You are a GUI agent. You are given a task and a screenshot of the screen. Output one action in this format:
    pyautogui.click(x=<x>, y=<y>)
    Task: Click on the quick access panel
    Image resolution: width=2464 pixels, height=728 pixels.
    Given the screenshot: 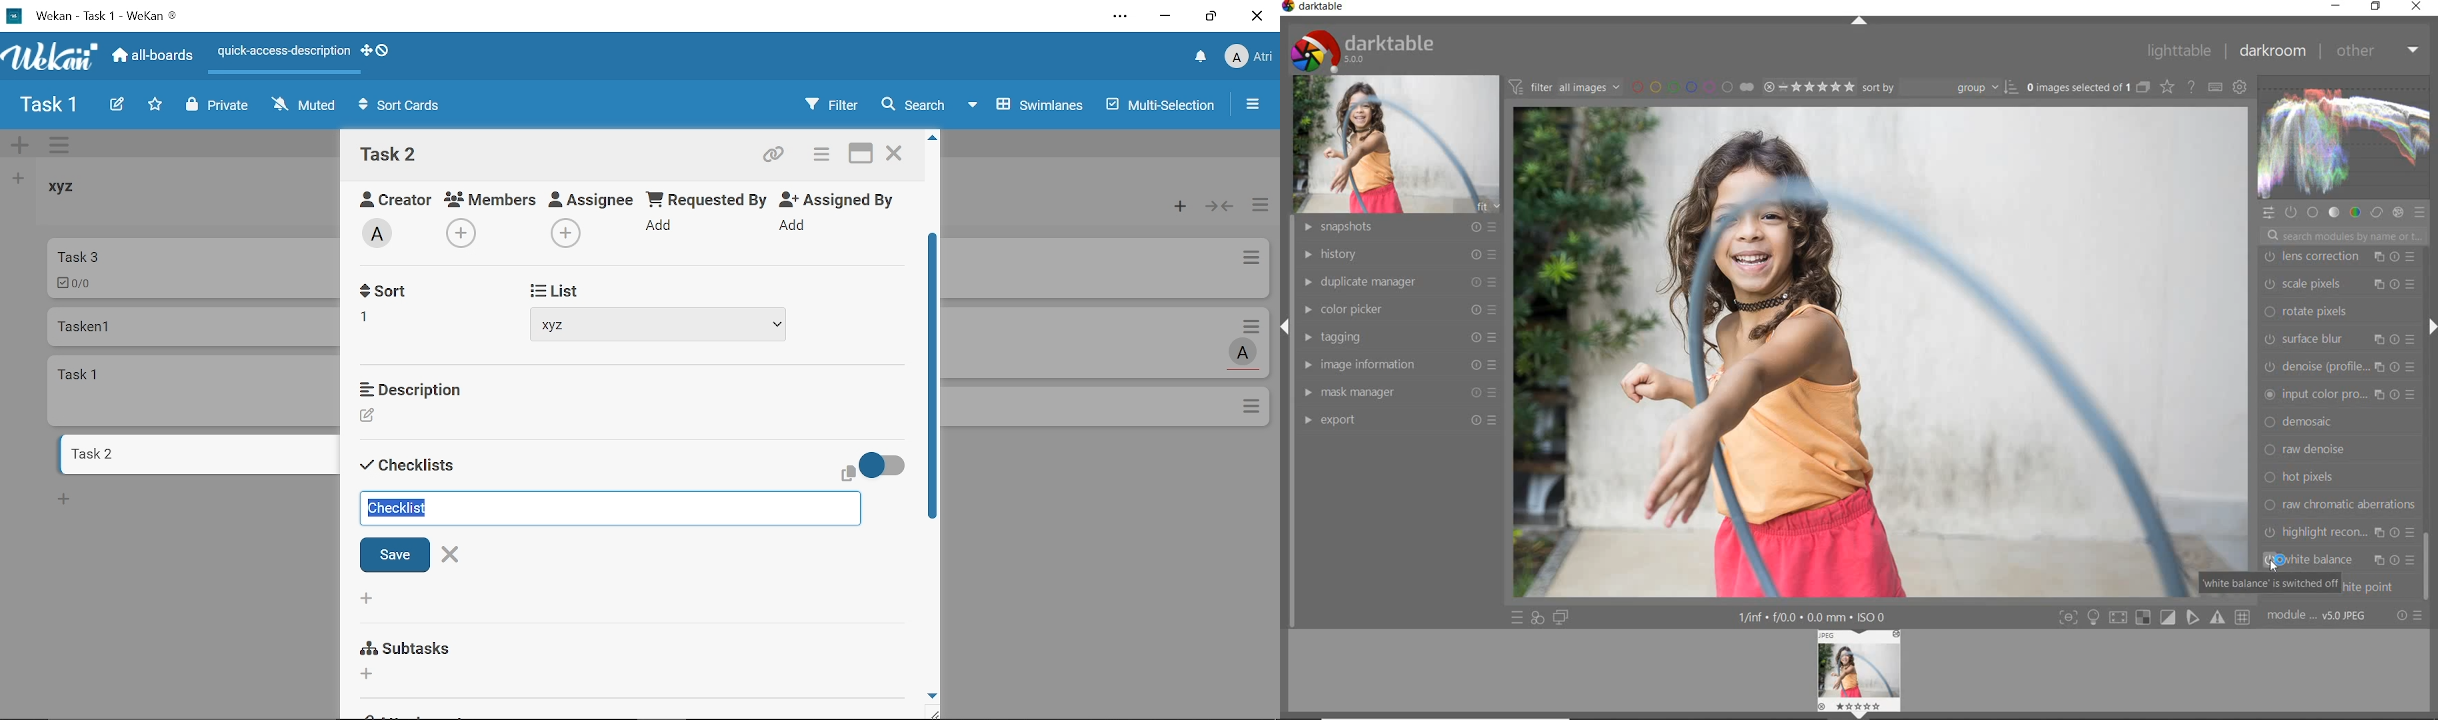 What is the action you would take?
    pyautogui.click(x=2270, y=213)
    